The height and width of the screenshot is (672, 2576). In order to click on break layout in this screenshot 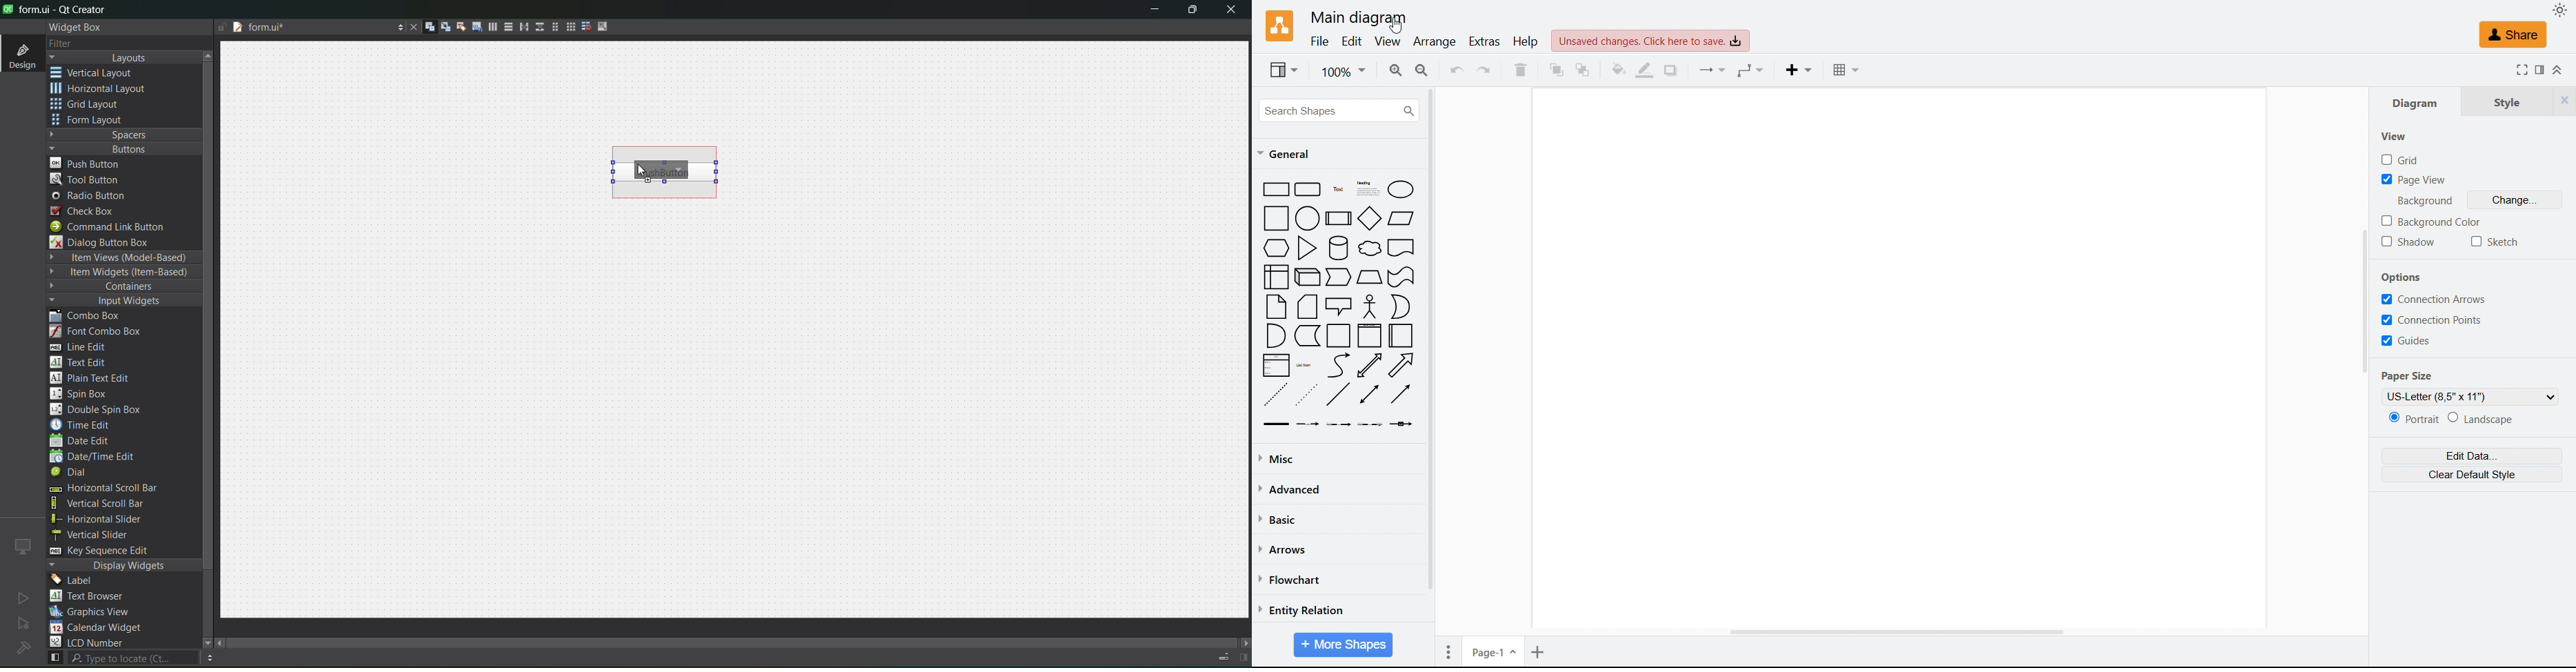, I will do `click(583, 27)`.